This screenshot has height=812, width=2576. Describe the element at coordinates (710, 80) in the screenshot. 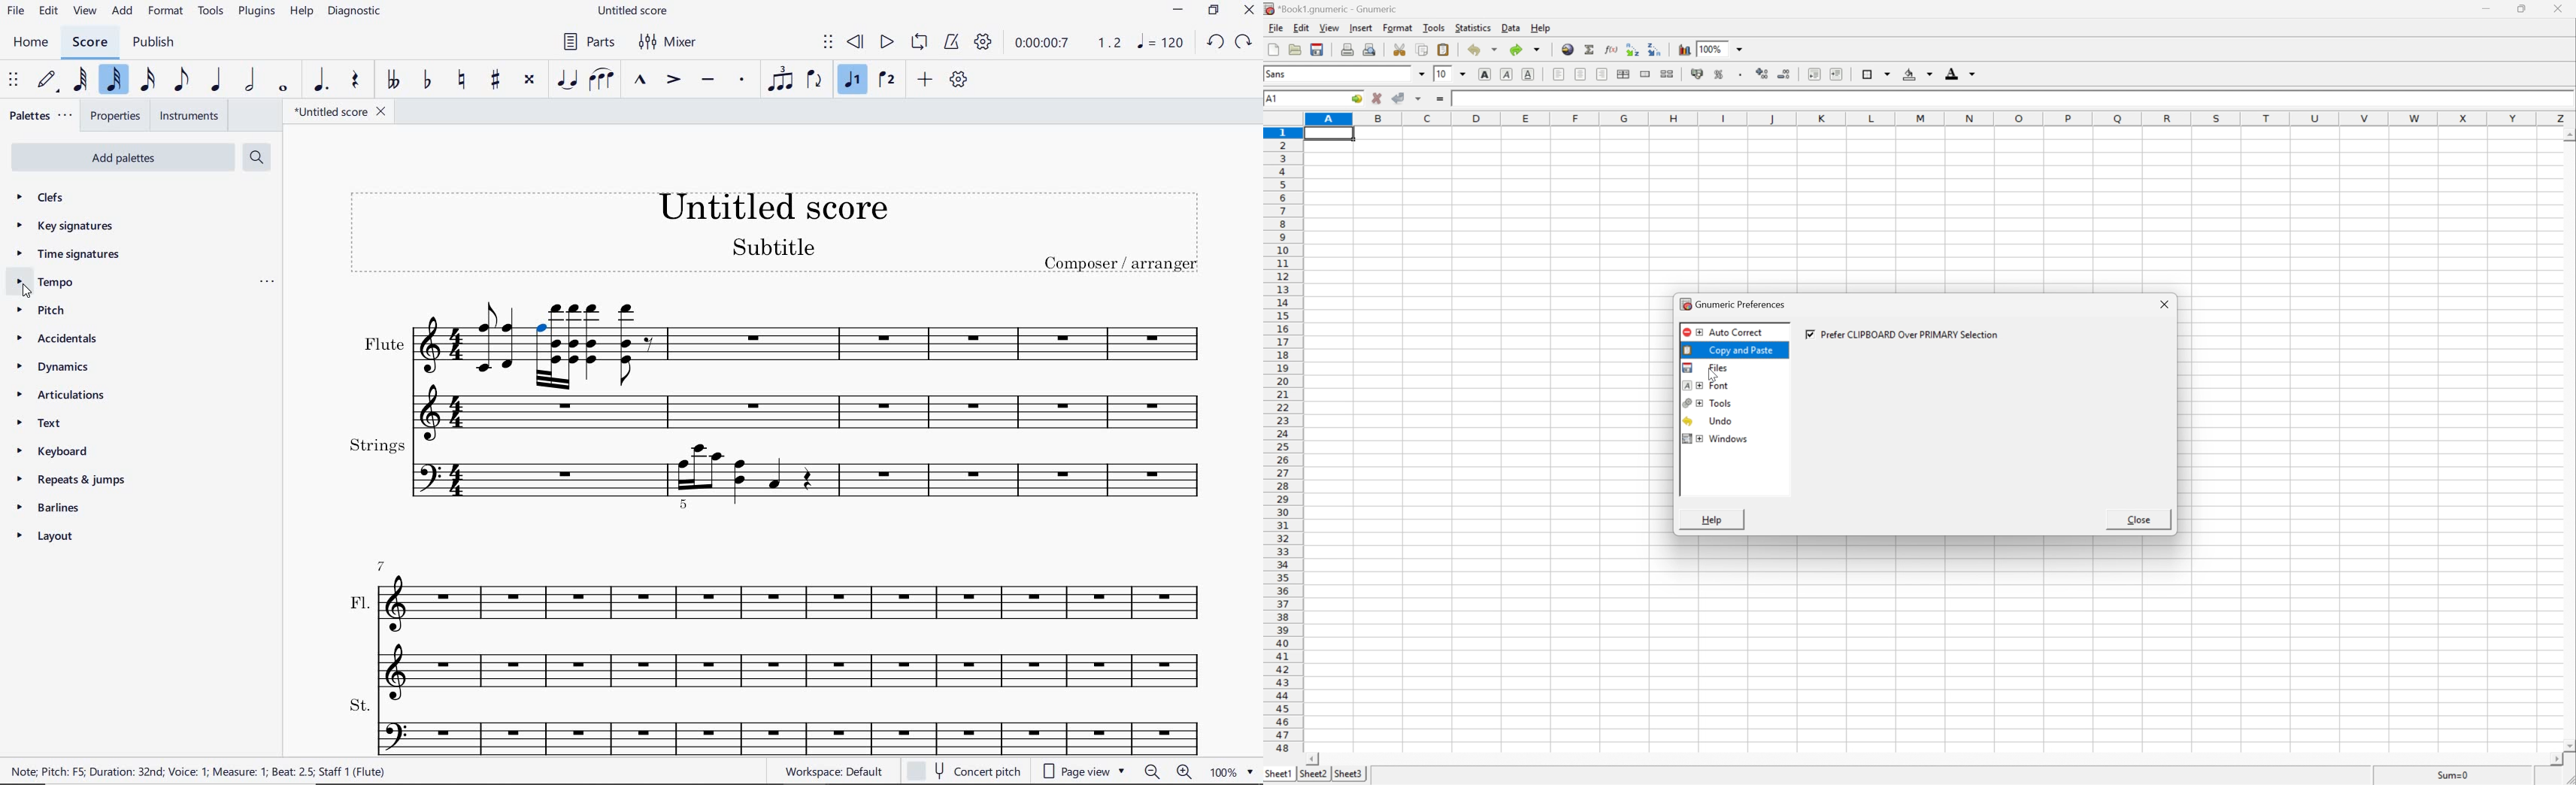

I see `TENUTO` at that location.